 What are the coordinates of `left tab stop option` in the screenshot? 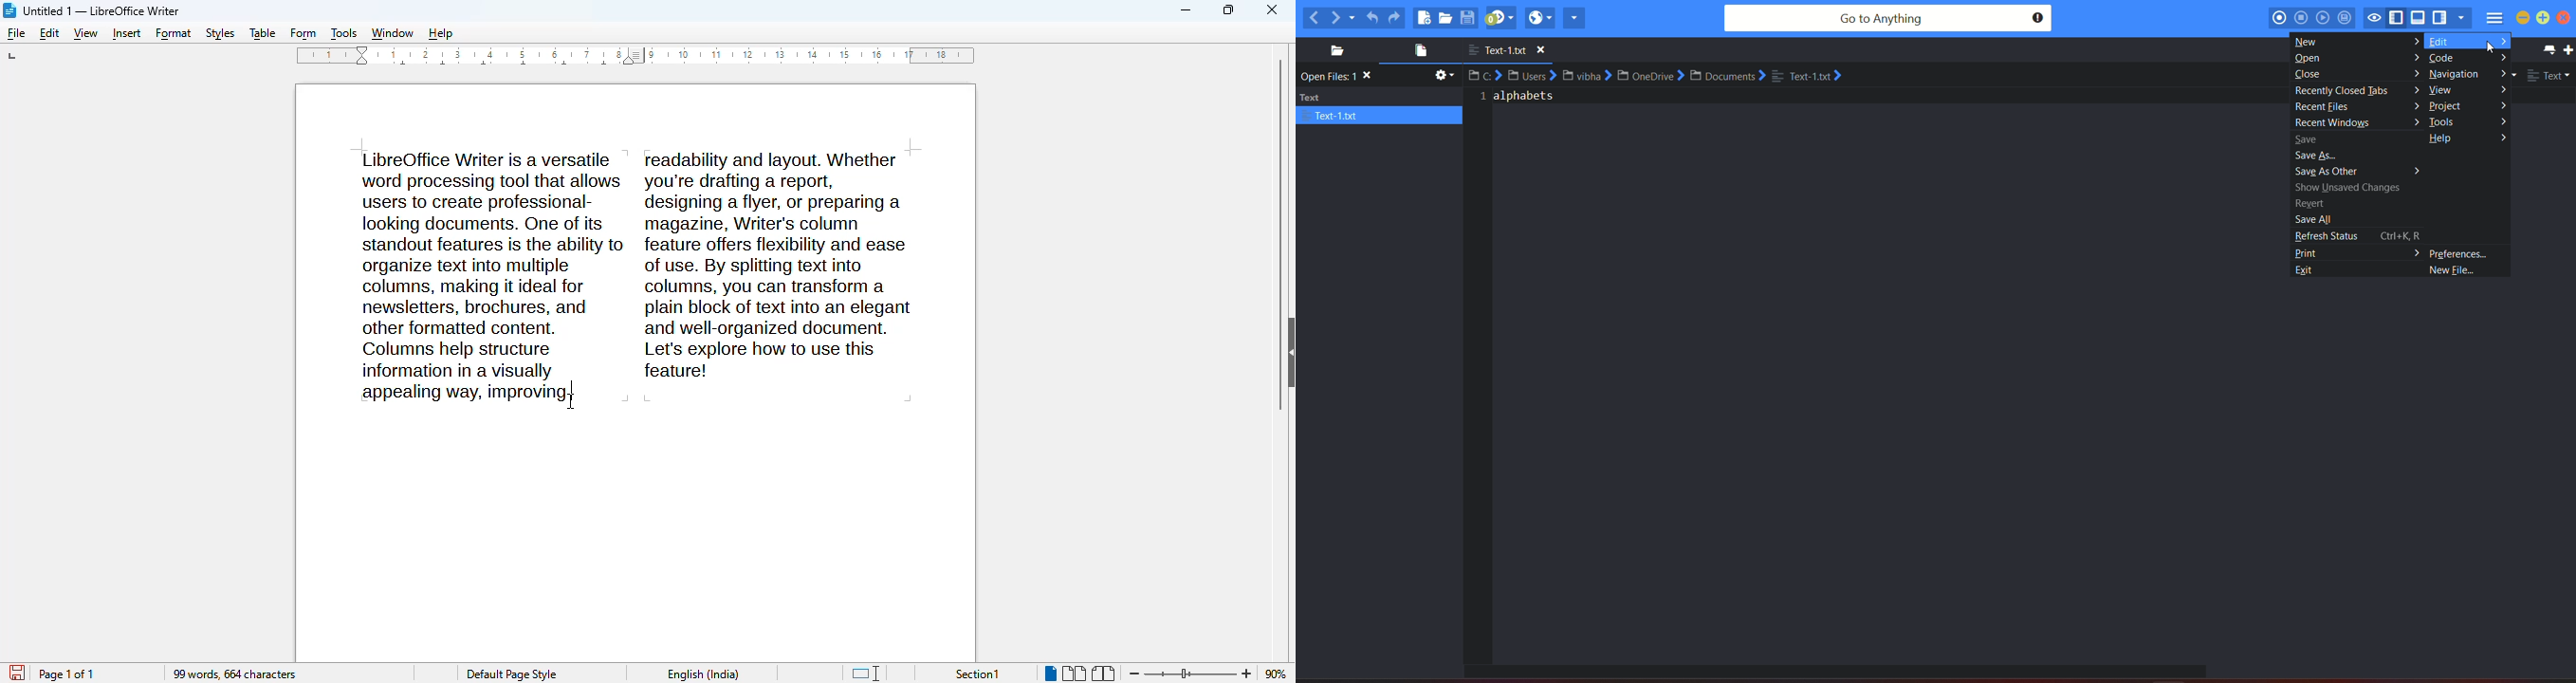 It's located at (15, 56).